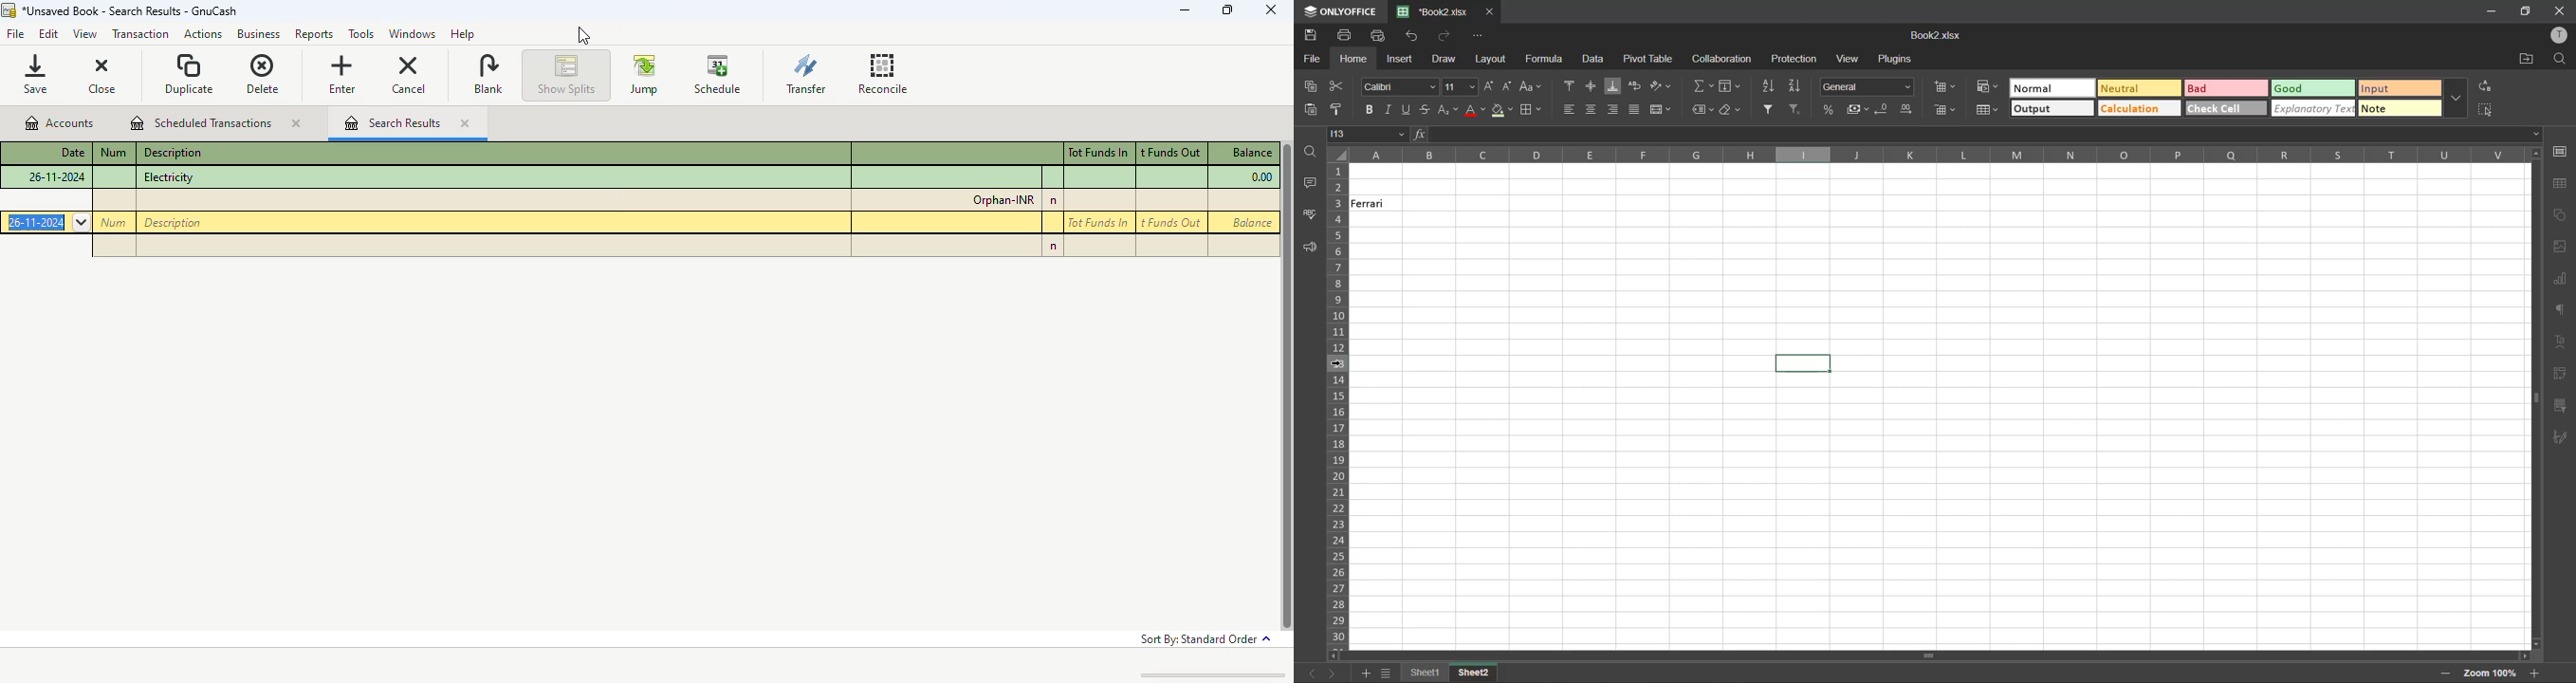 The image size is (2576, 700). What do you see at coordinates (2312, 89) in the screenshot?
I see `good` at bounding box center [2312, 89].